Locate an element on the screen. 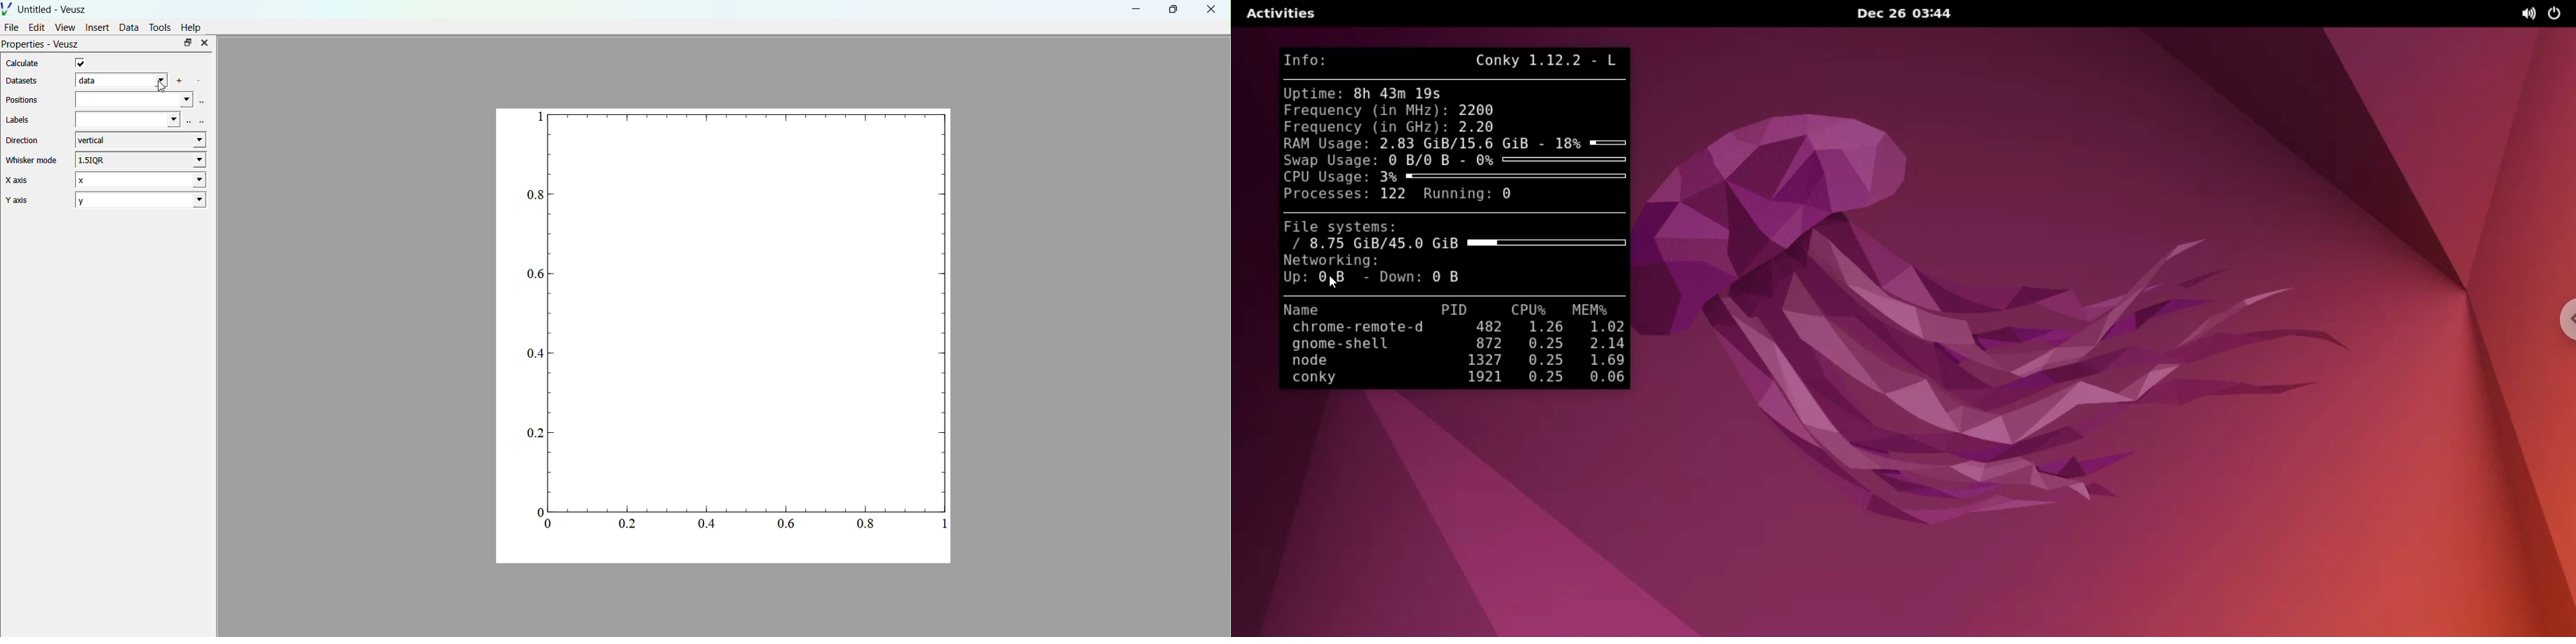 The width and height of the screenshot is (2576, 644). checkbox is located at coordinates (85, 63).